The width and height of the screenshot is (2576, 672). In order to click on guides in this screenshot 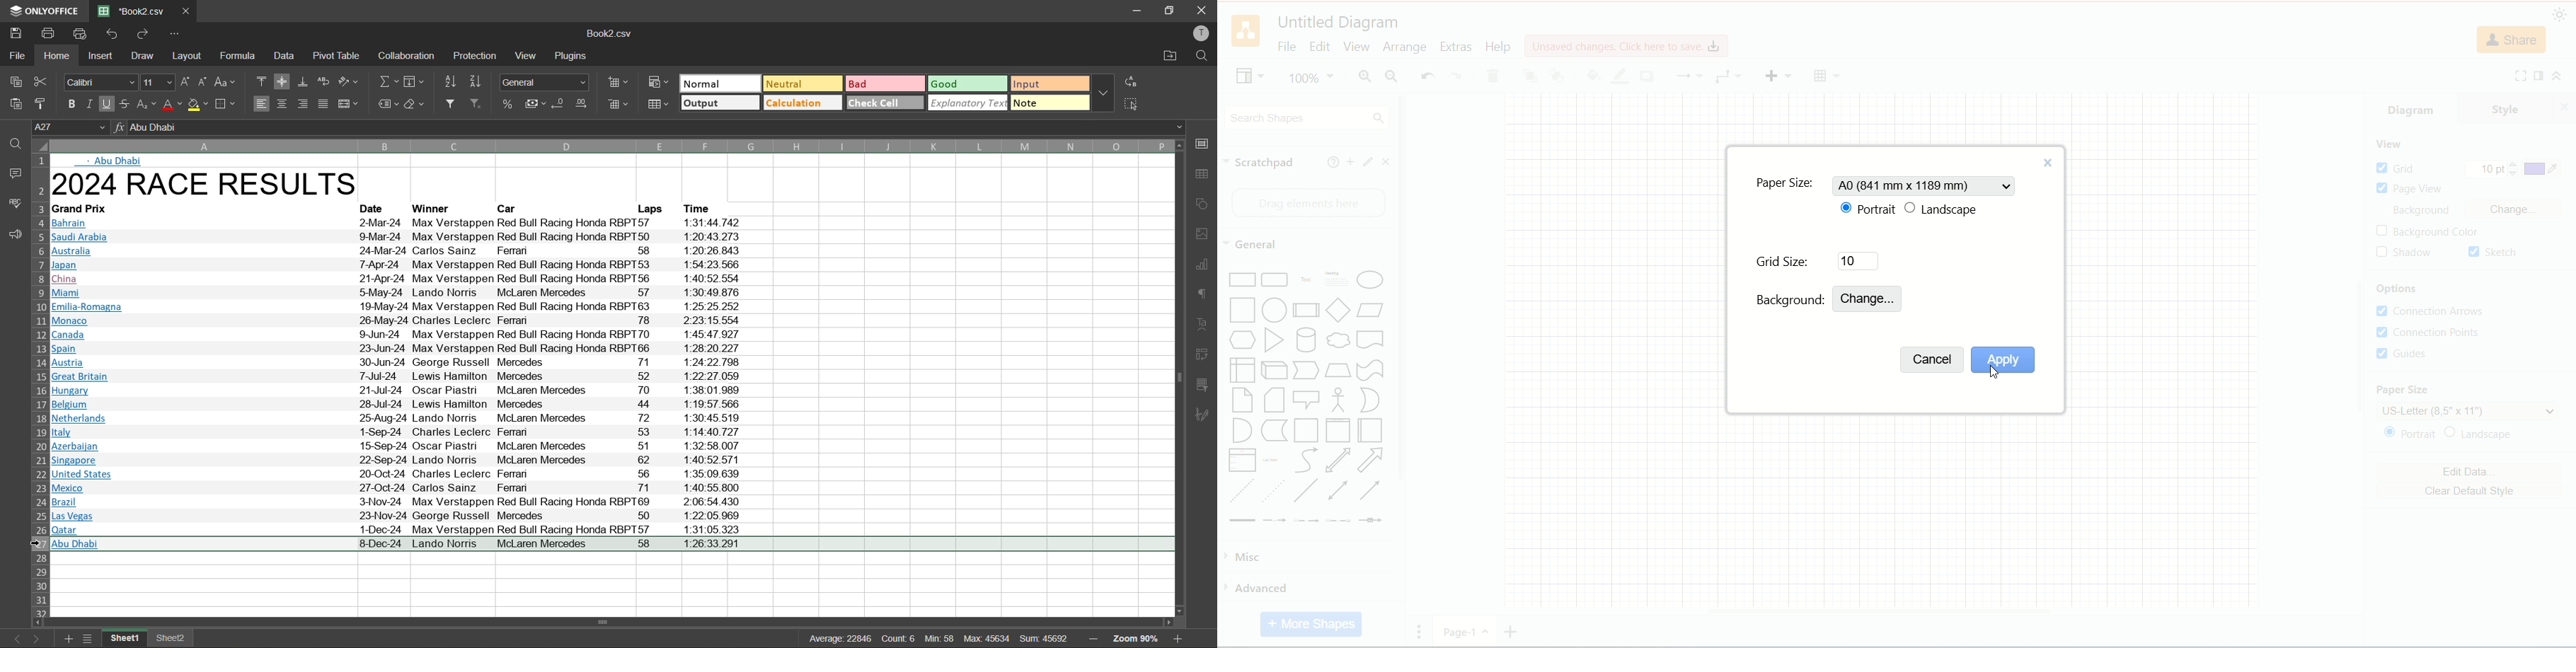, I will do `click(2403, 353)`.